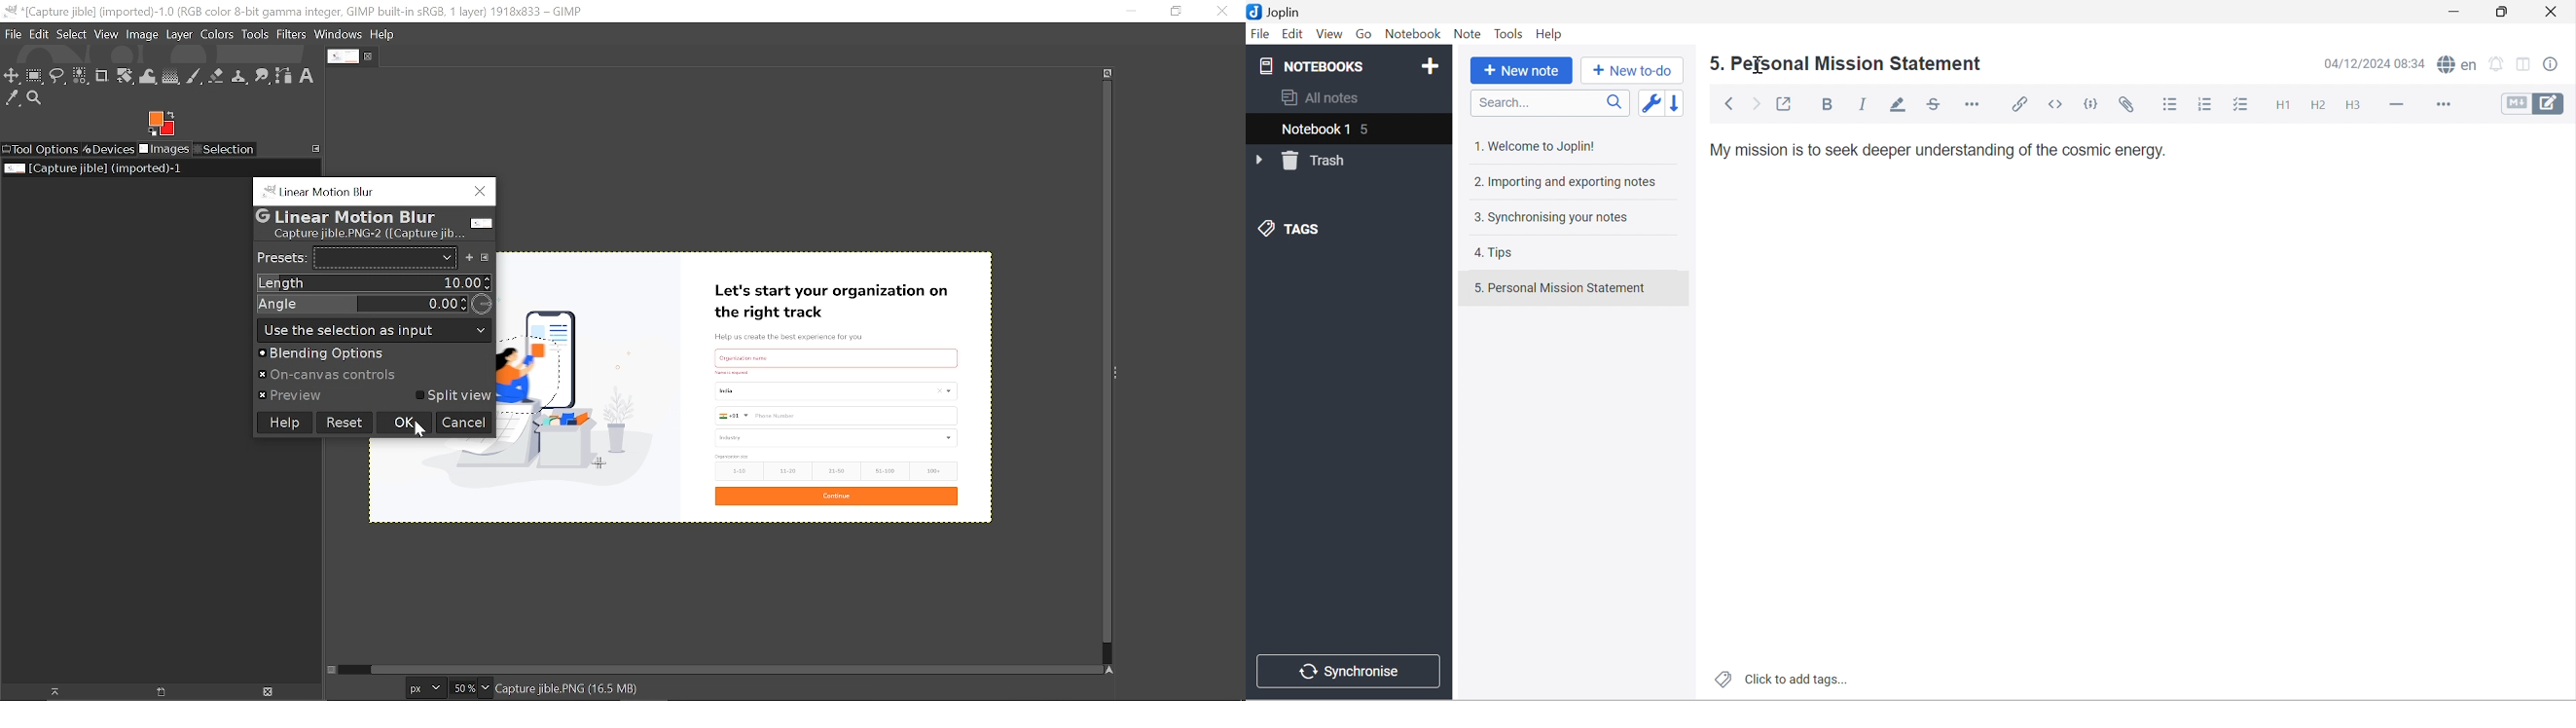  What do you see at coordinates (34, 75) in the screenshot?
I see `Rectangular select tool` at bounding box center [34, 75].